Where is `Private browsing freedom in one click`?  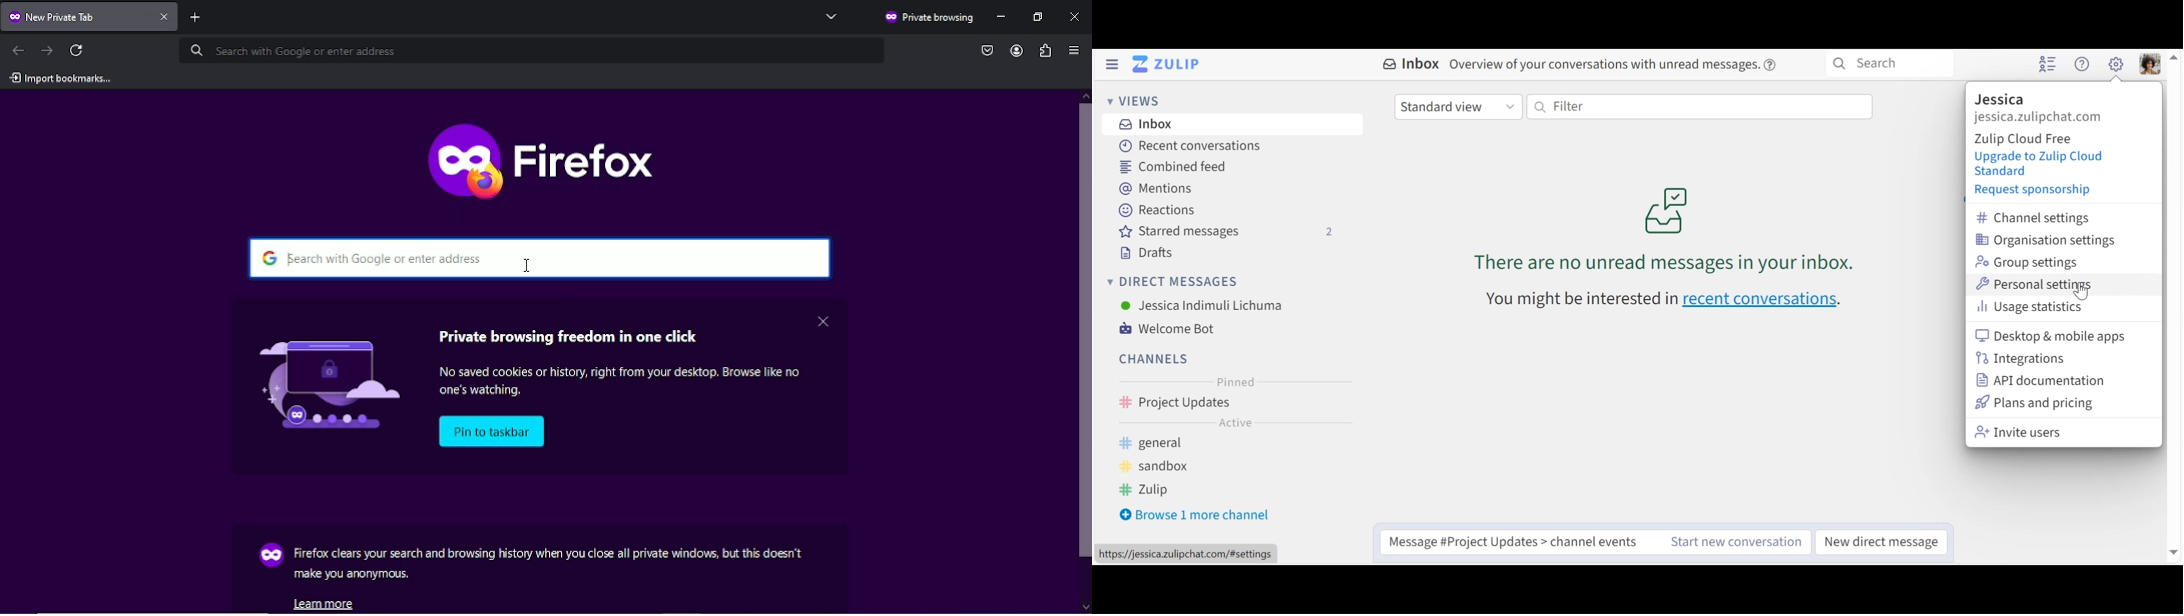
Private browsing freedom in one click is located at coordinates (572, 333).